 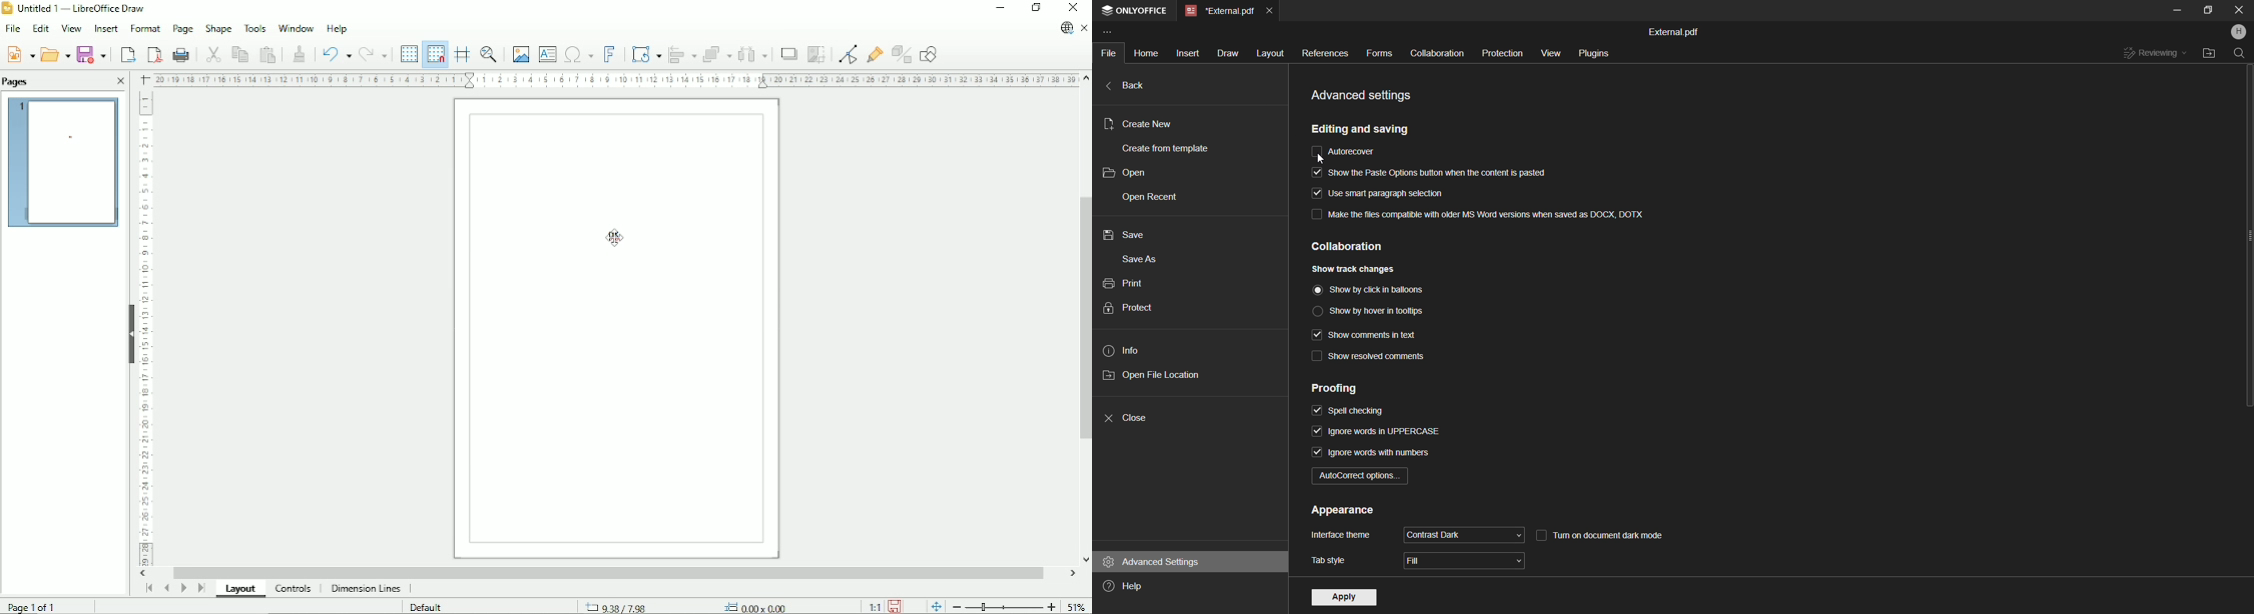 What do you see at coordinates (487, 53) in the screenshot?
I see `Zoom & pan` at bounding box center [487, 53].